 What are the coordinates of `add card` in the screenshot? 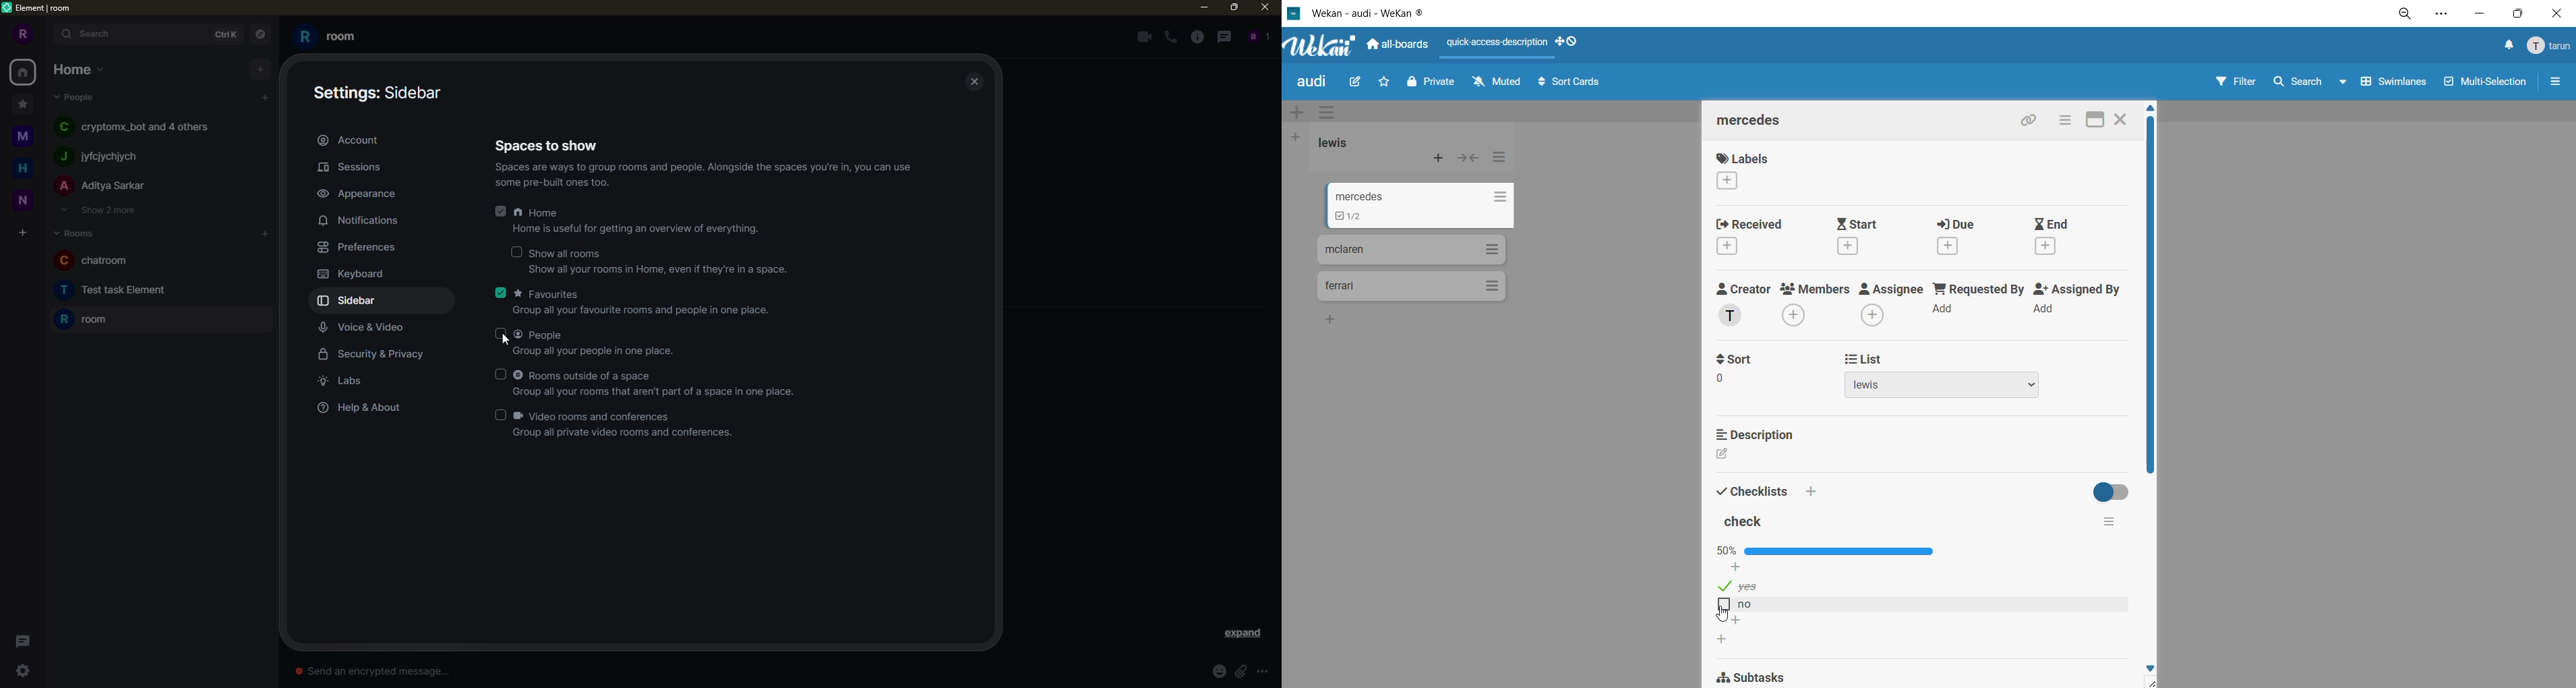 It's located at (1439, 159).